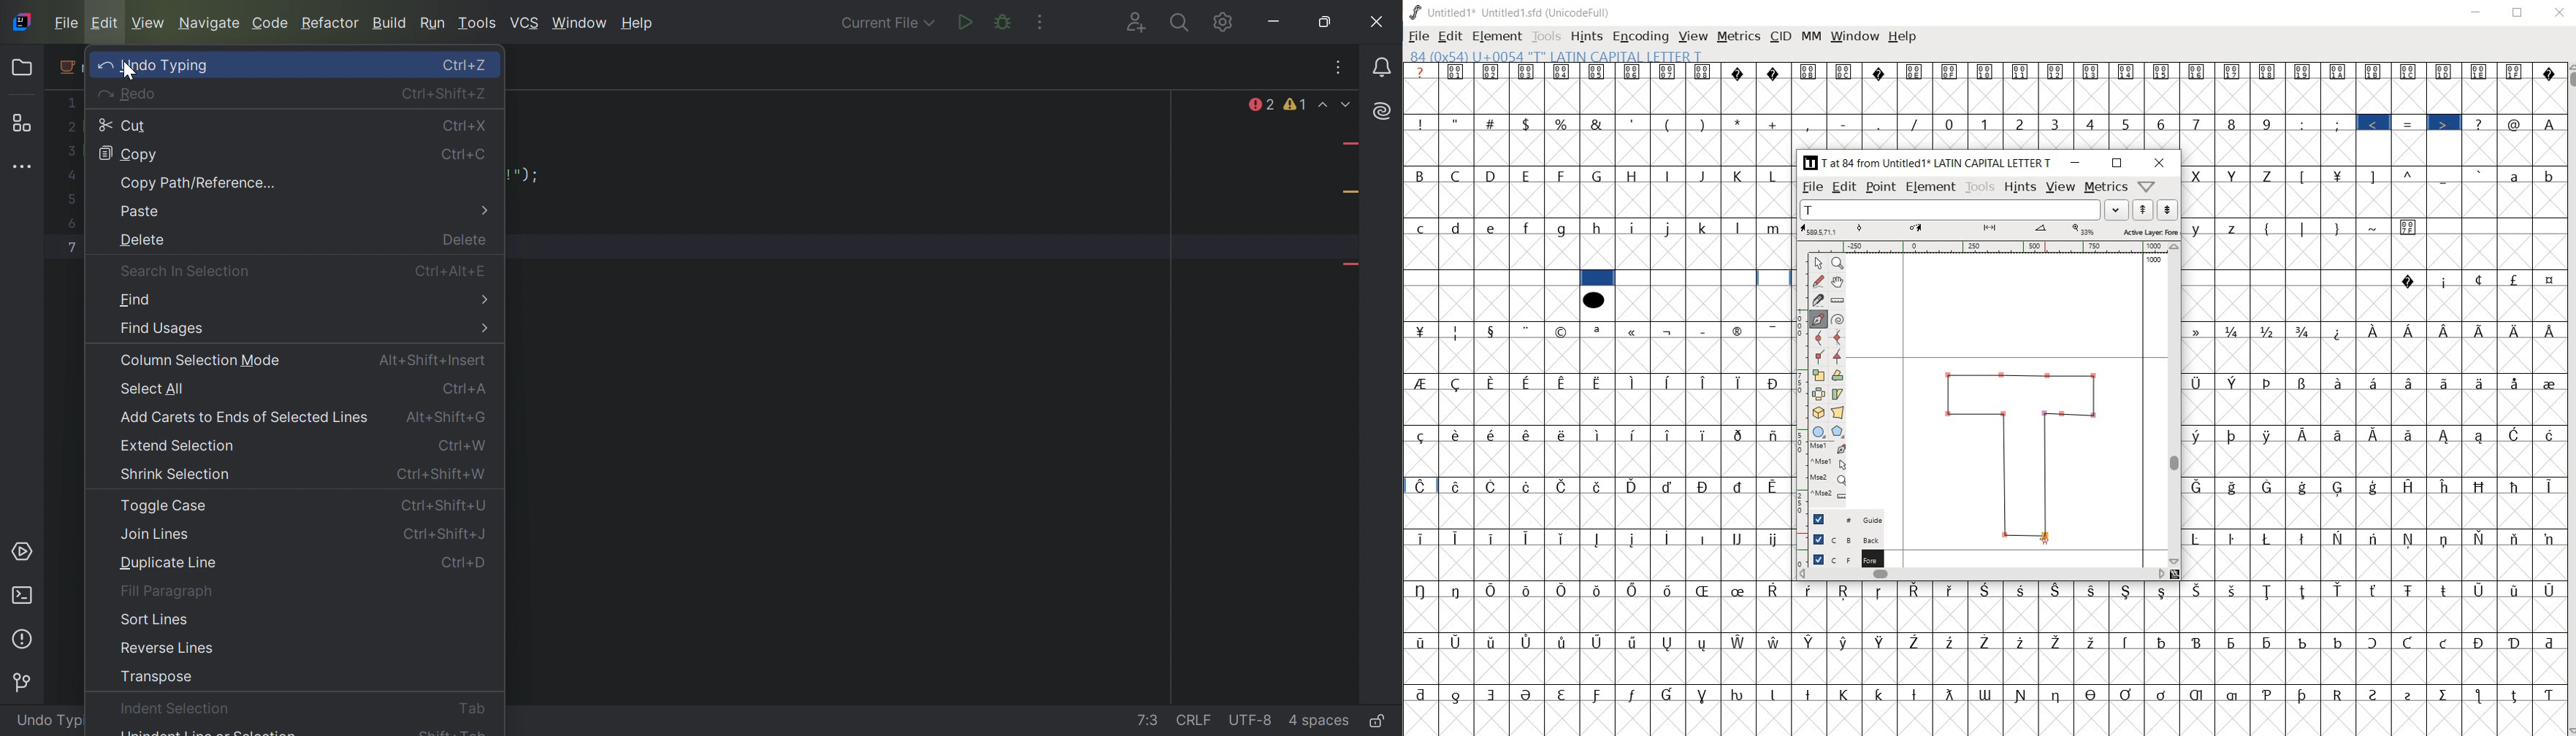  Describe the element at coordinates (1819, 318) in the screenshot. I see `pen` at that location.